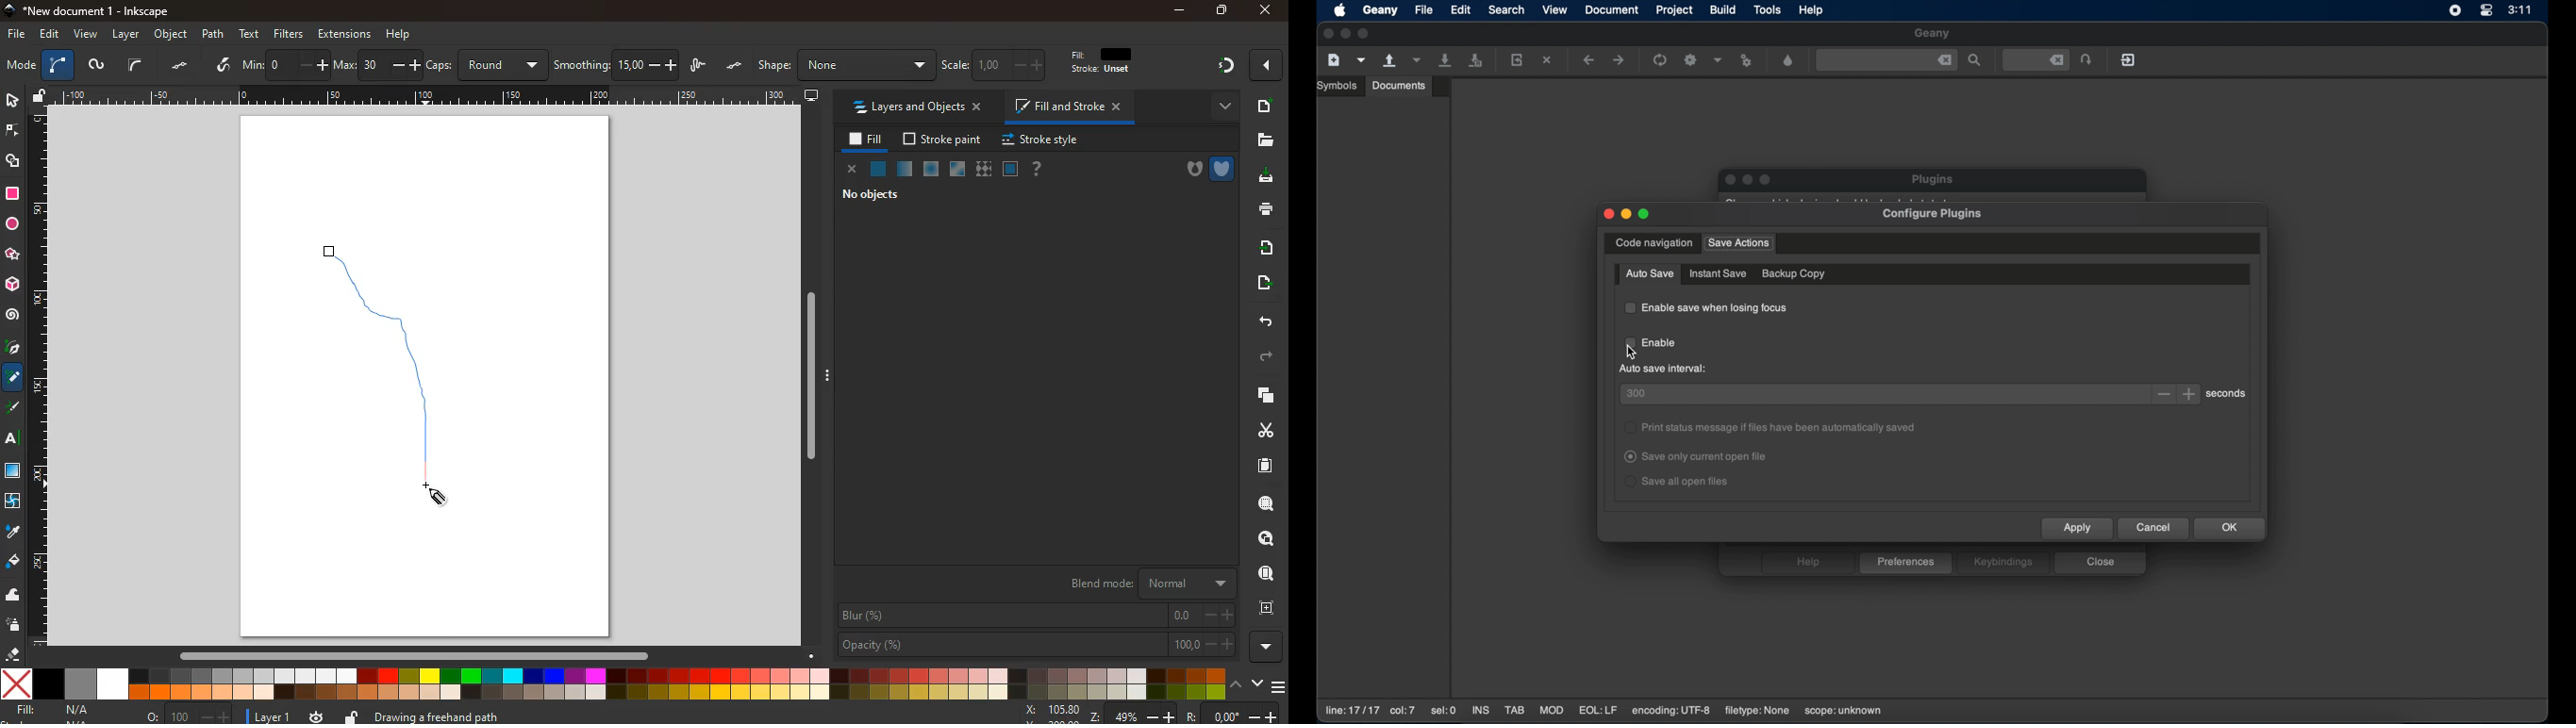 Image resolution: width=2576 pixels, height=728 pixels. What do you see at coordinates (291, 67) in the screenshot?
I see `middle` at bounding box center [291, 67].